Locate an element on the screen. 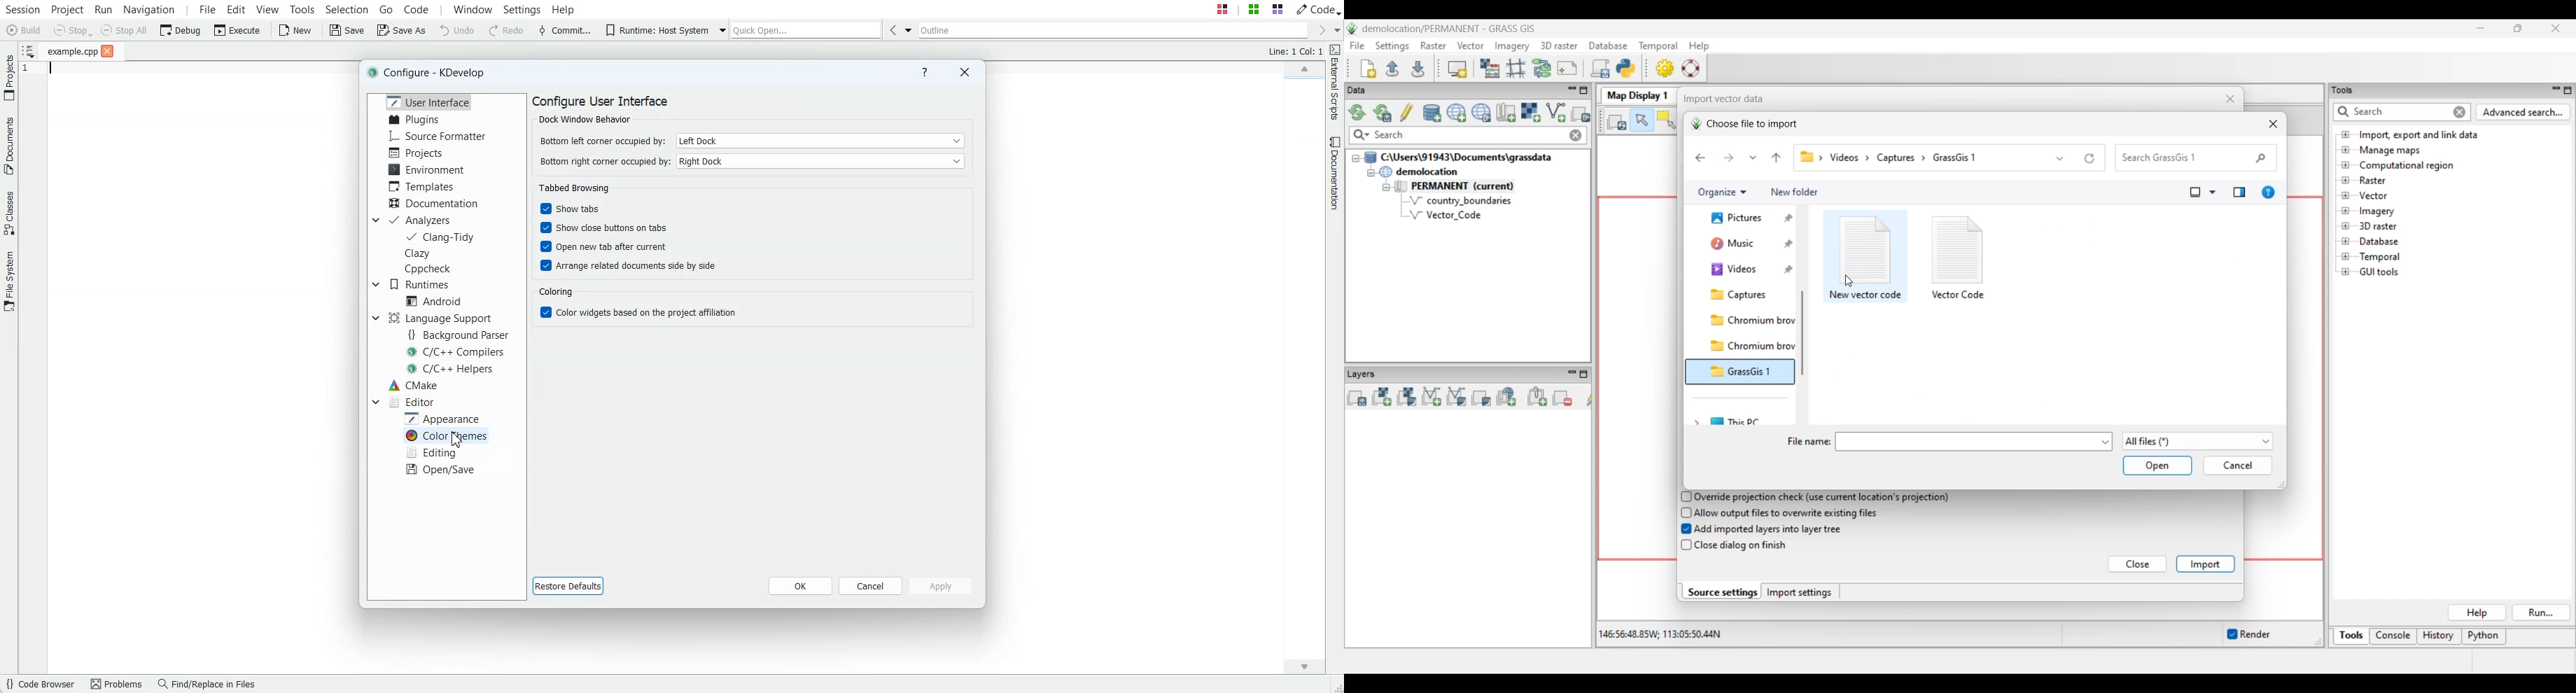 Image resolution: width=2576 pixels, height=700 pixels. Projects is located at coordinates (416, 153).